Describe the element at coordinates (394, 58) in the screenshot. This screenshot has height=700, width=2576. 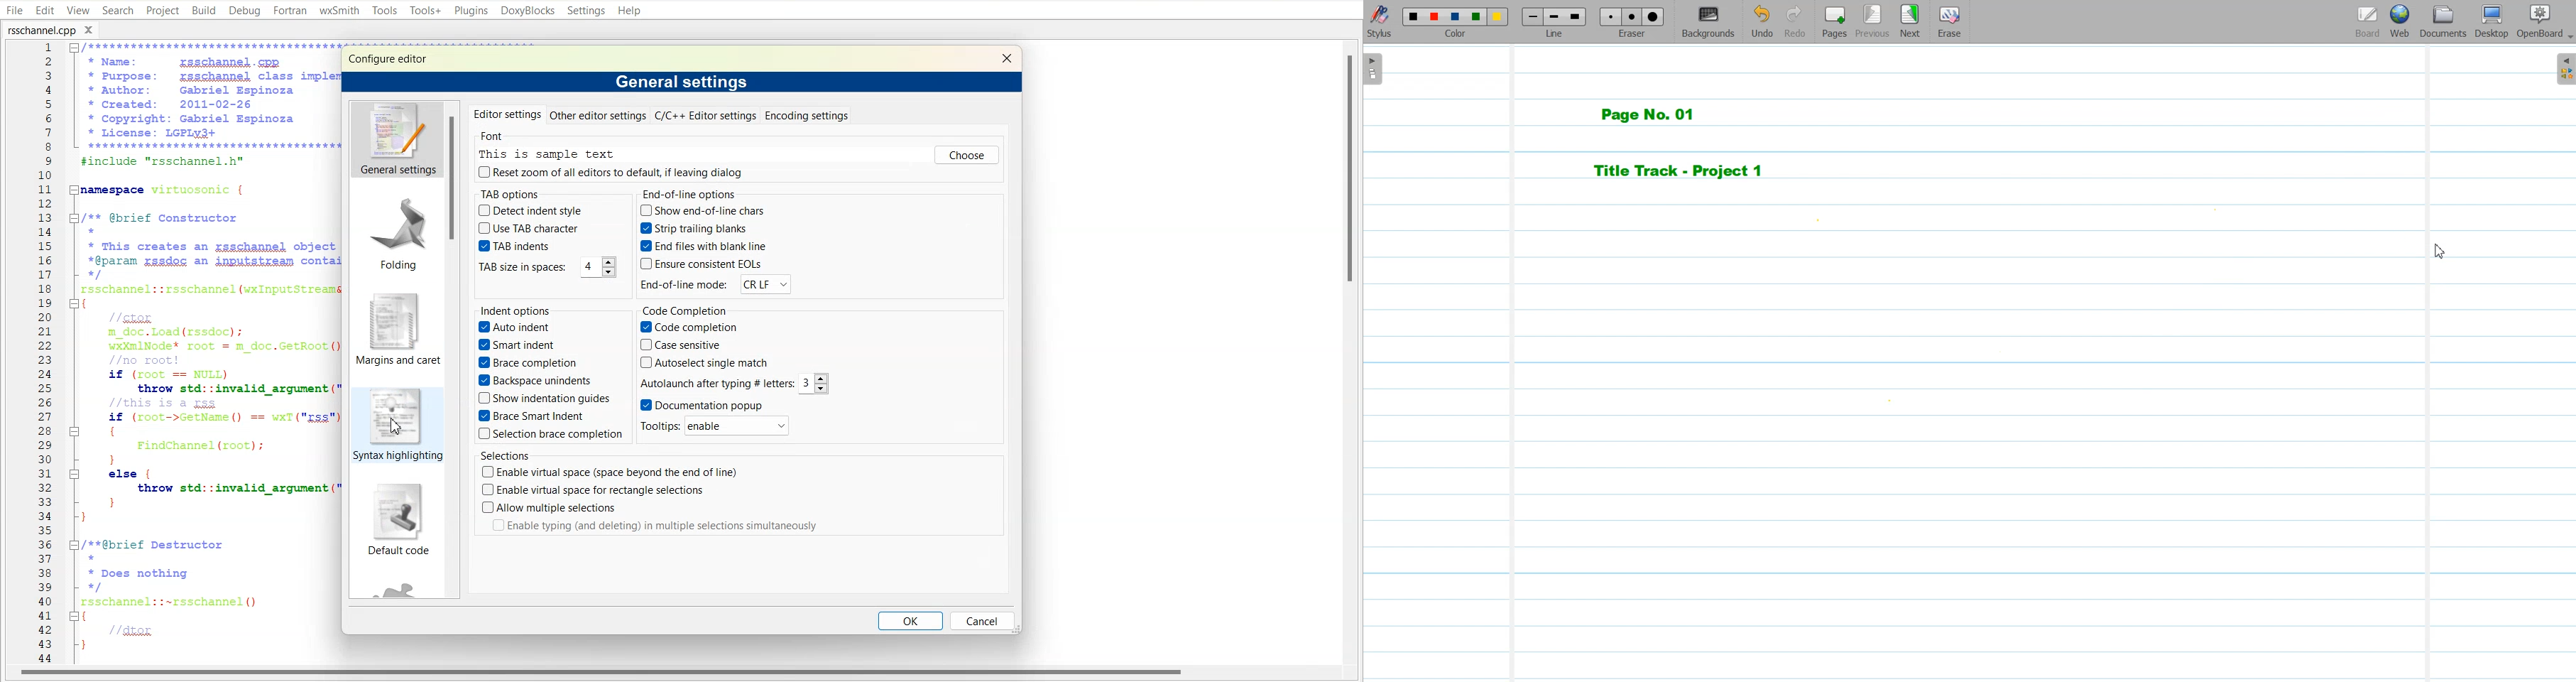
I see `Configure editor` at that location.